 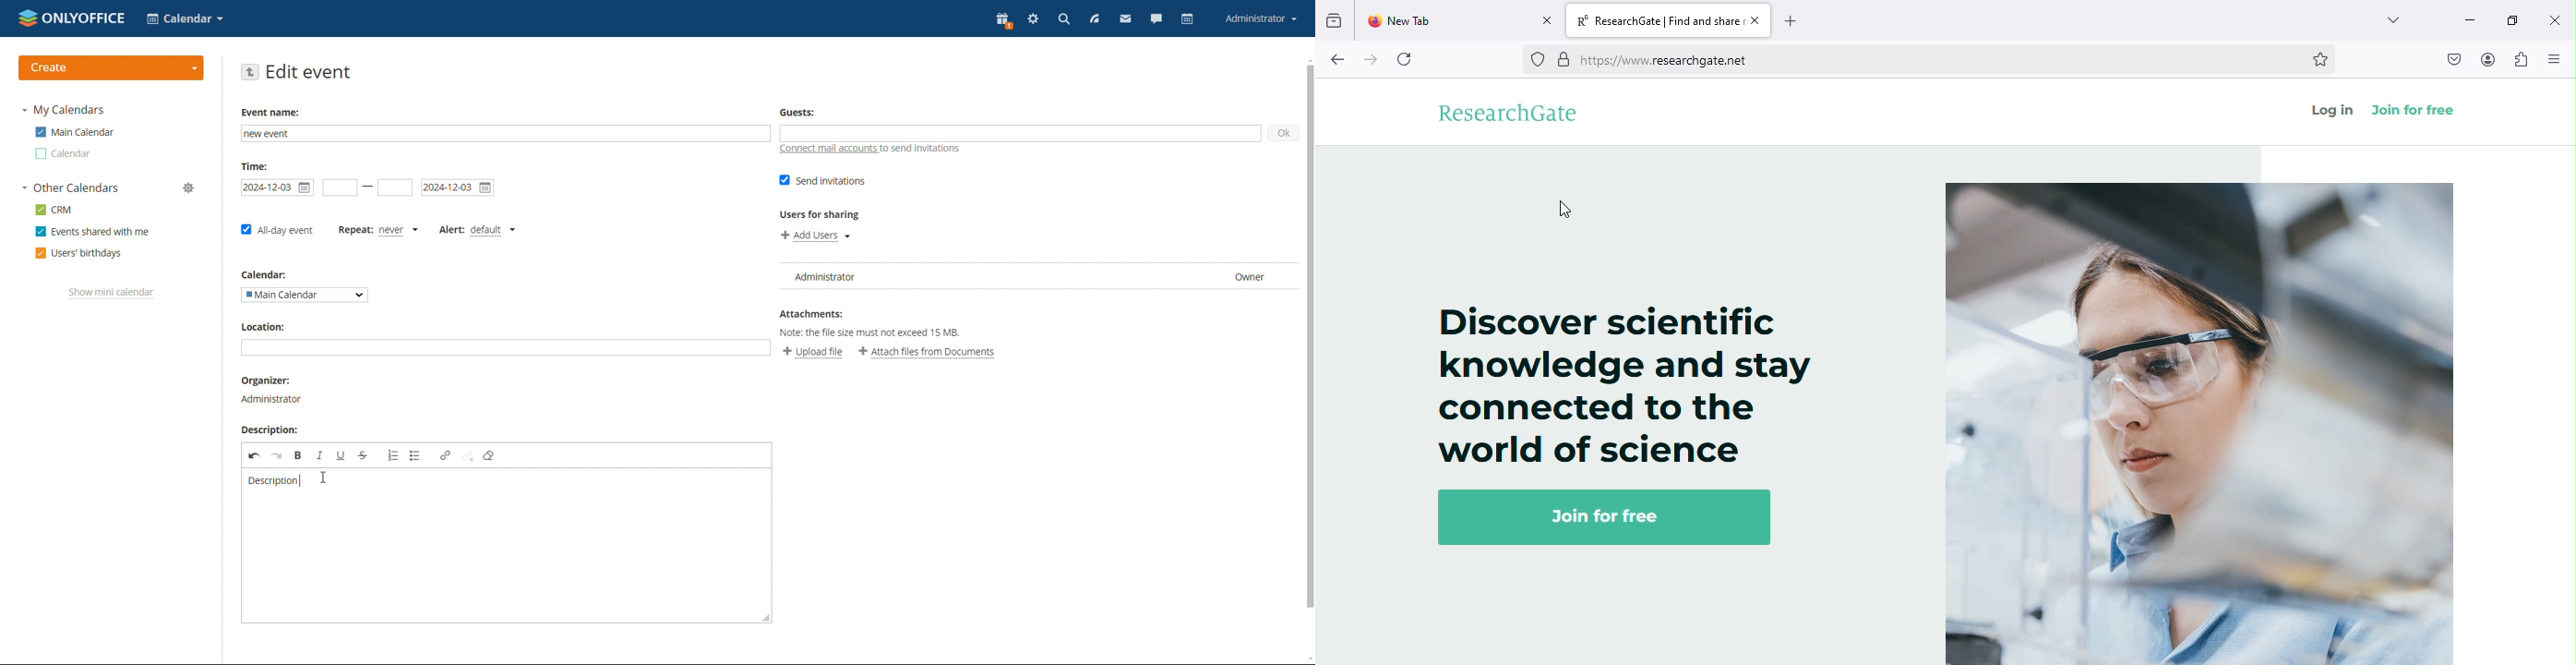 What do you see at coordinates (1004, 21) in the screenshot?
I see `present` at bounding box center [1004, 21].